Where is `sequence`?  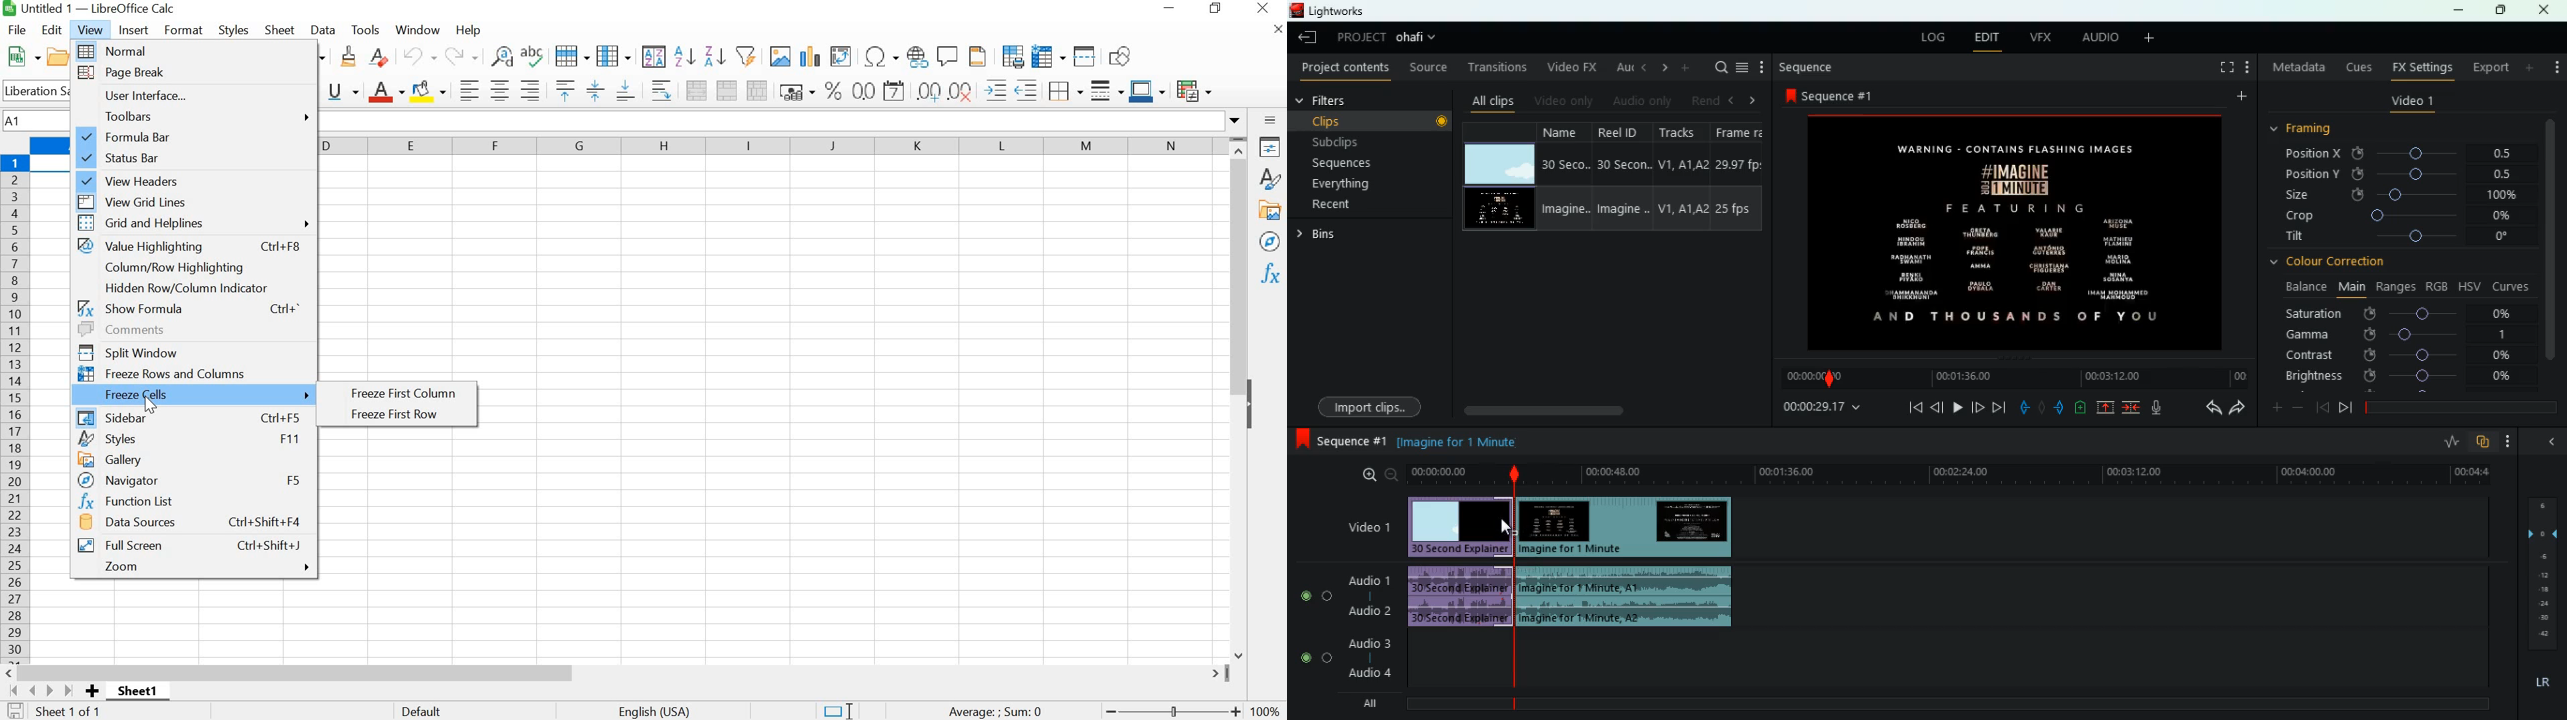
sequence is located at coordinates (1342, 442).